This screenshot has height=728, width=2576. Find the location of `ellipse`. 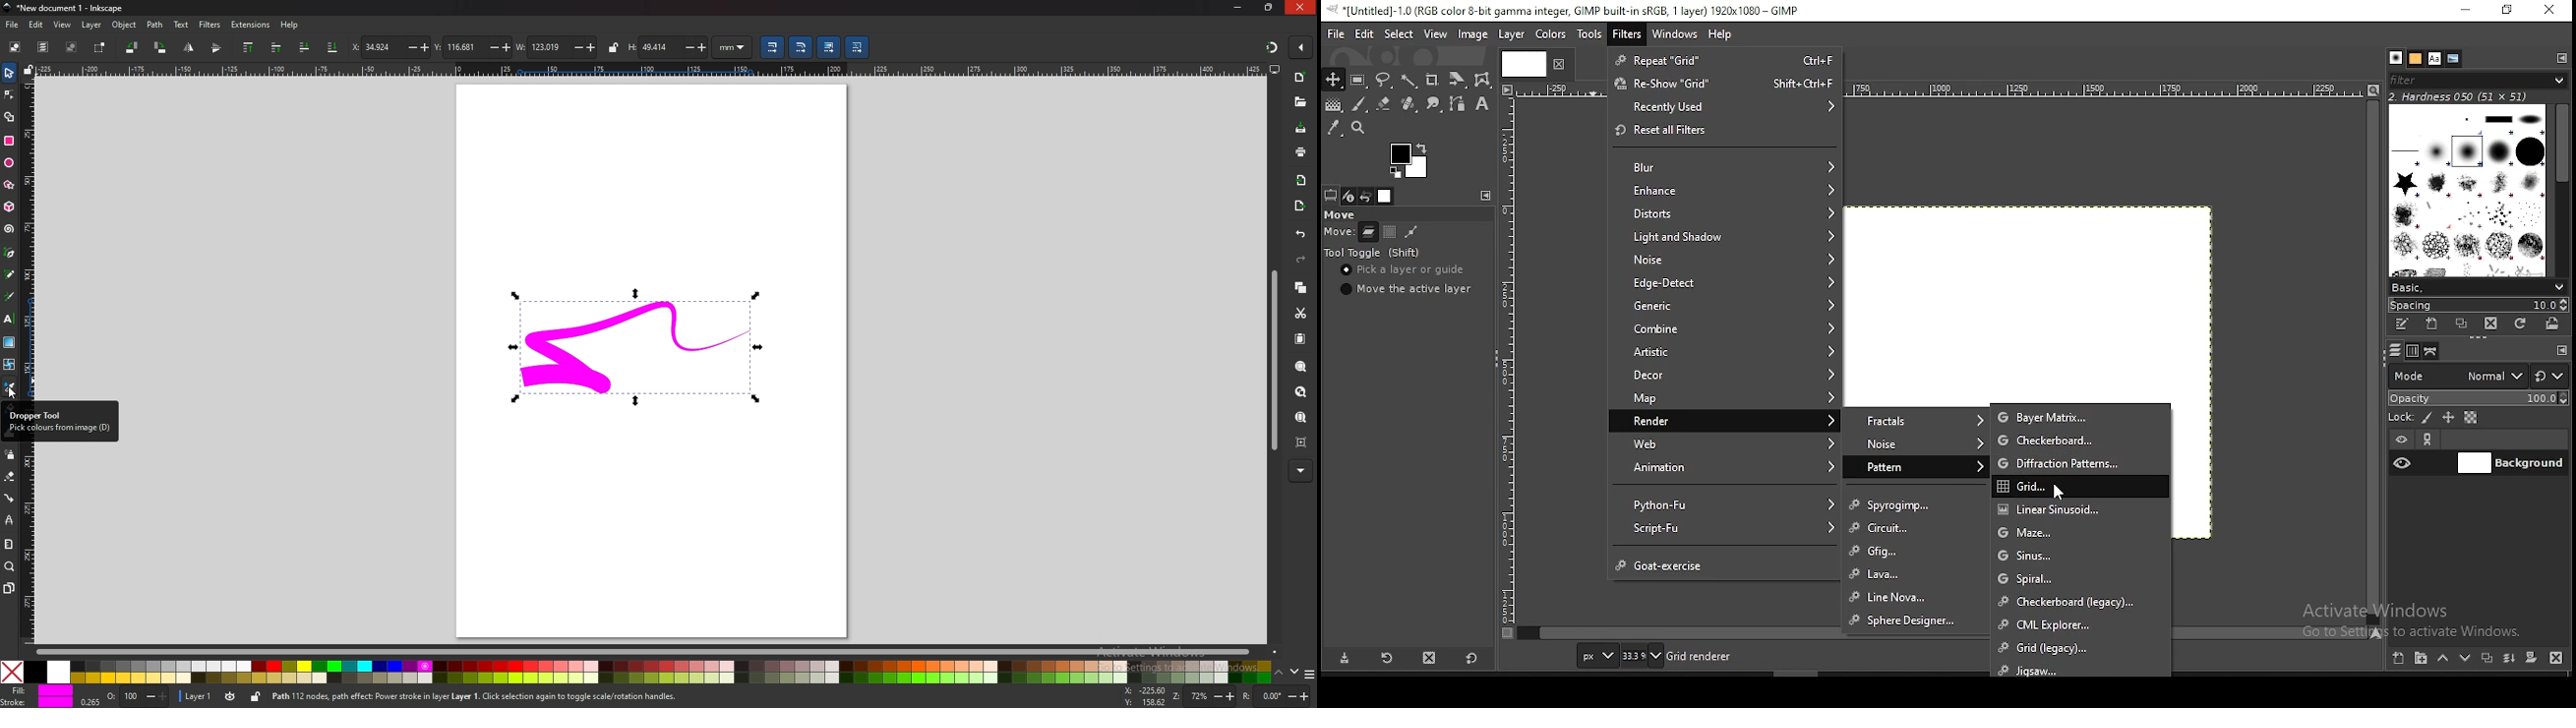

ellipse is located at coordinates (9, 163).